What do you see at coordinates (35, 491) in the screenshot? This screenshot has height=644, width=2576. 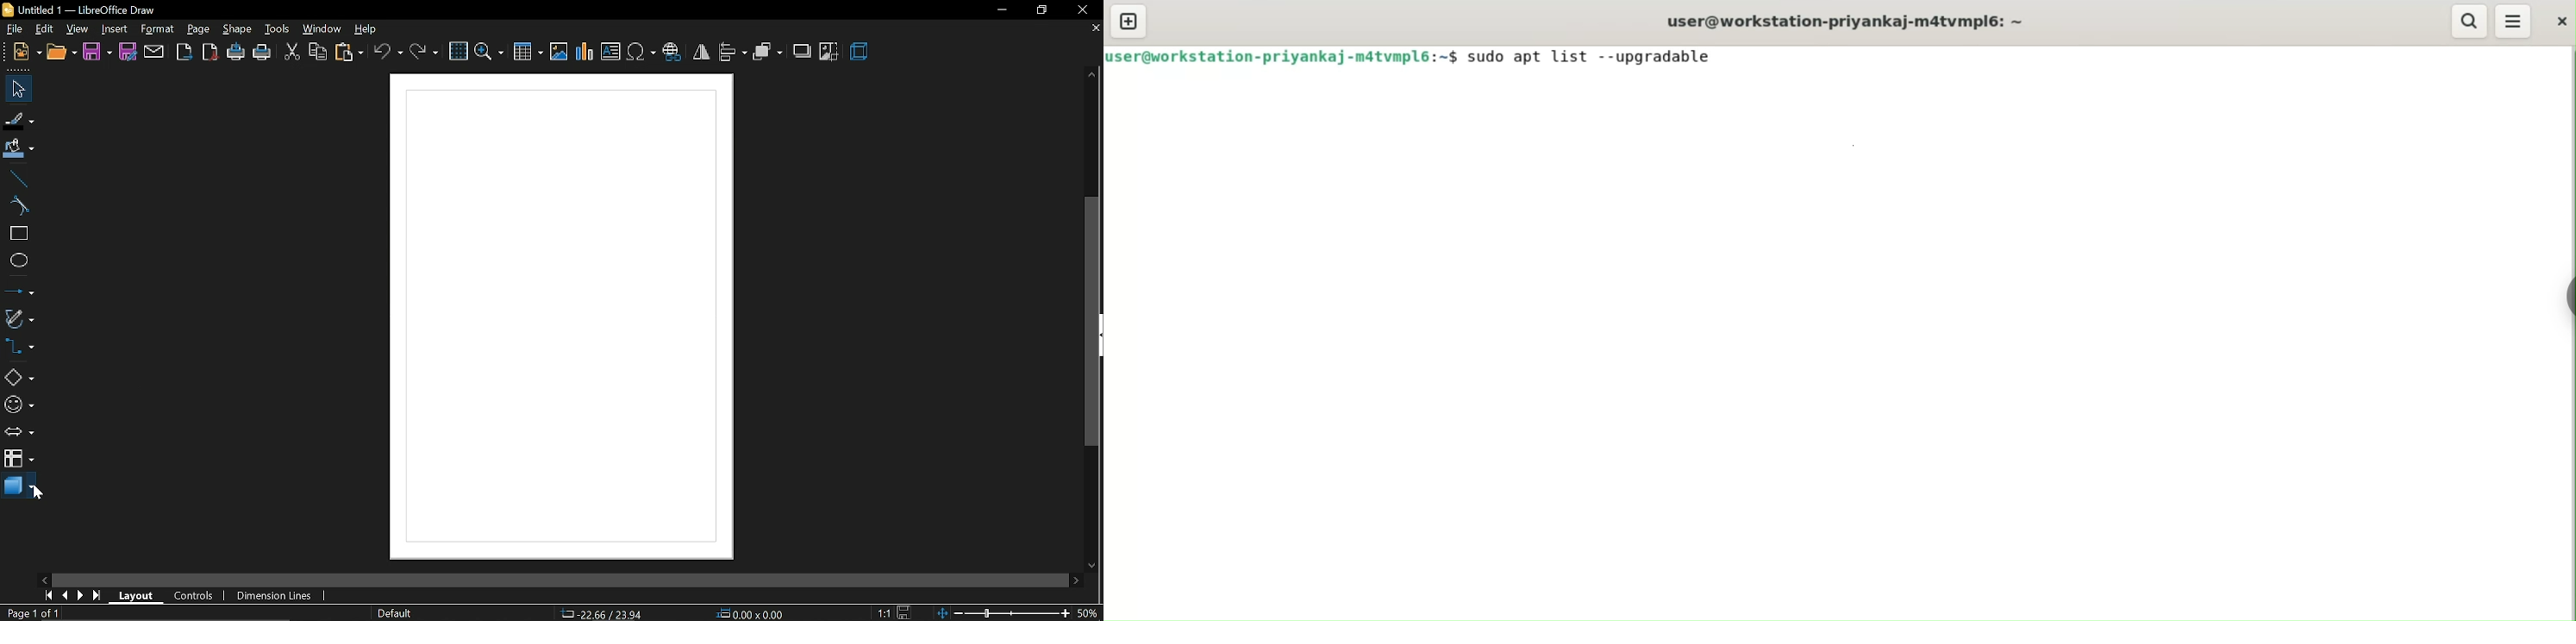 I see `Cursor` at bounding box center [35, 491].